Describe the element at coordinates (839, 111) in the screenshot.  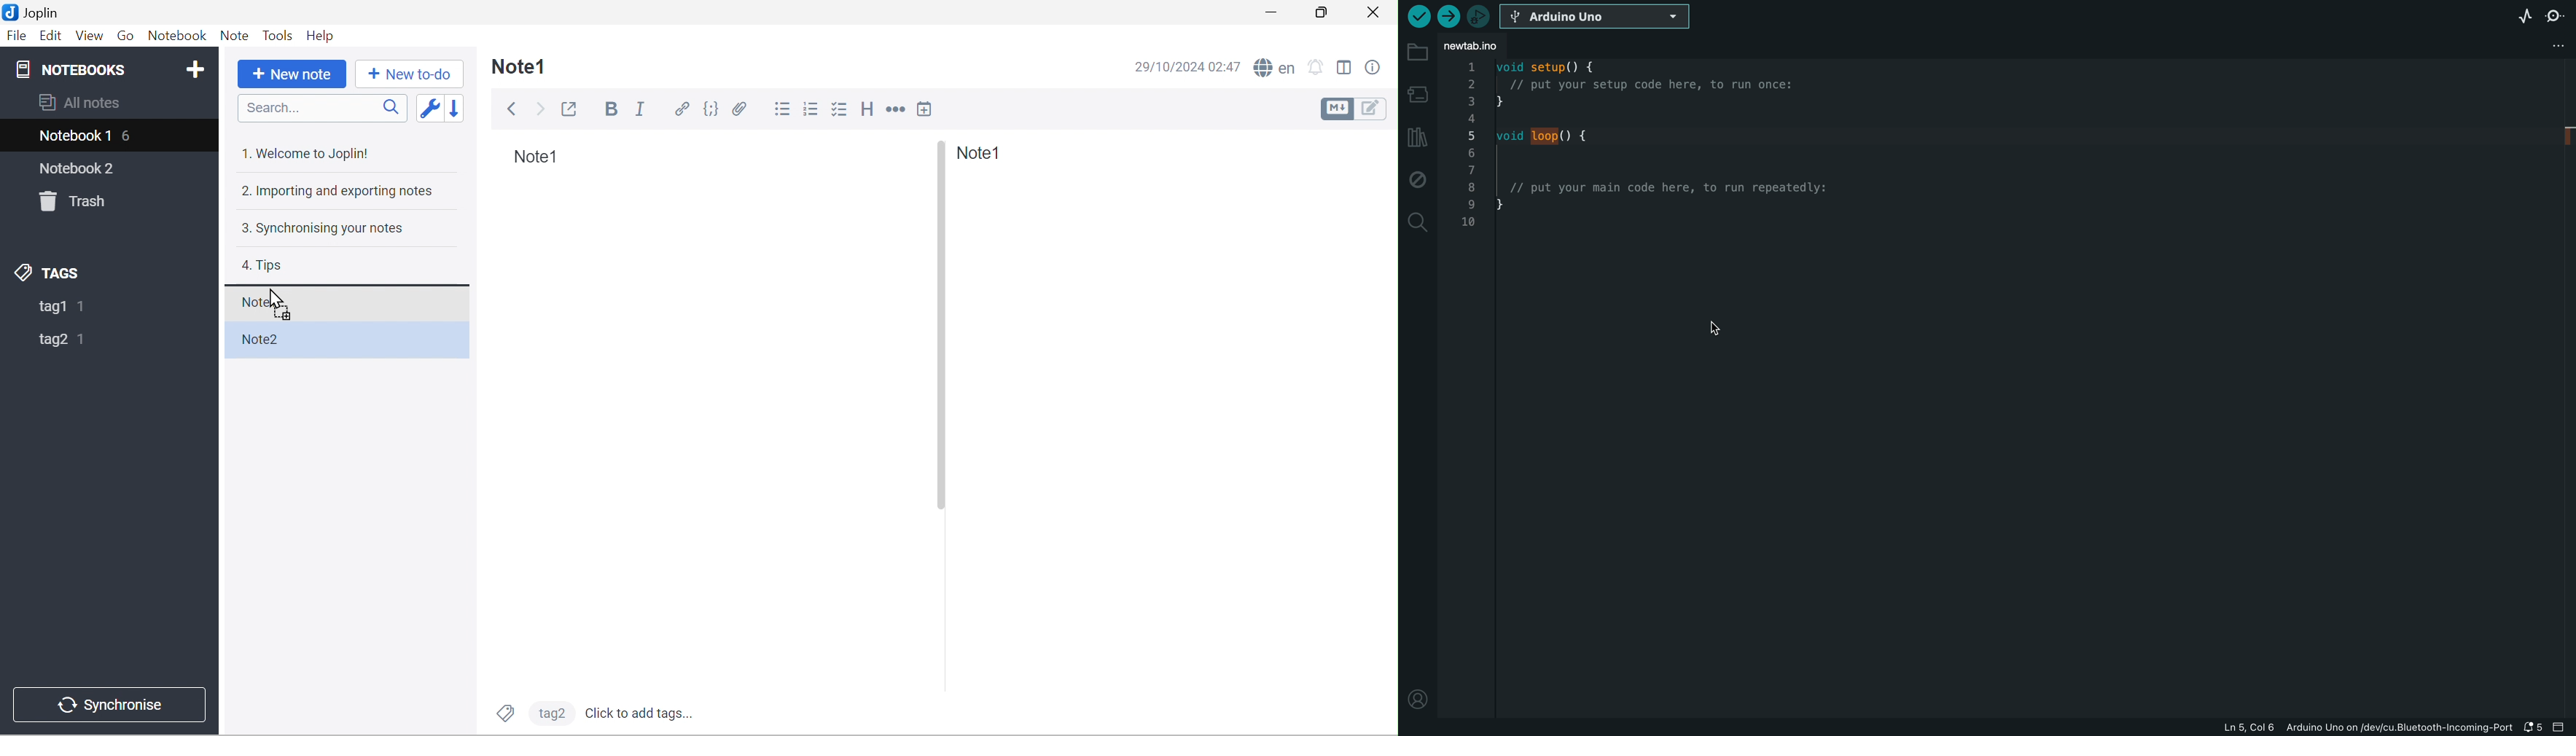
I see `Checkbox` at that location.